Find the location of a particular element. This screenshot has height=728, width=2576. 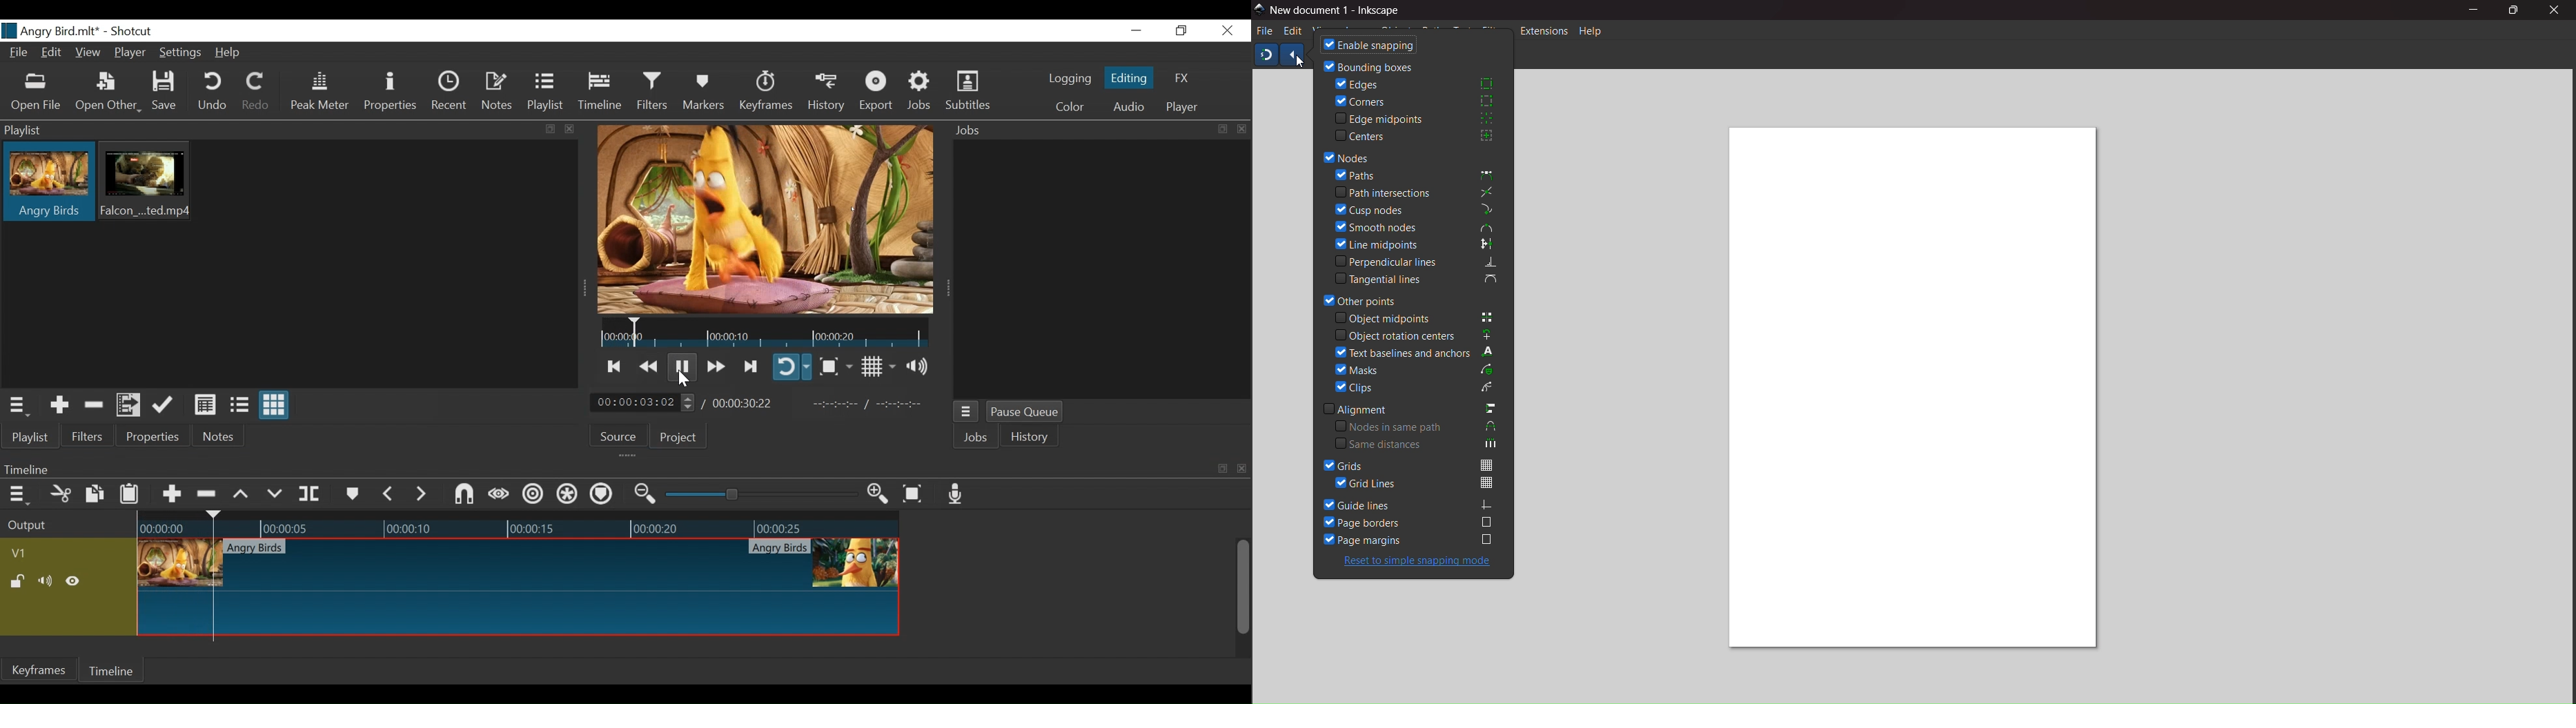

Jobs menu is located at coordinates (968, 411).